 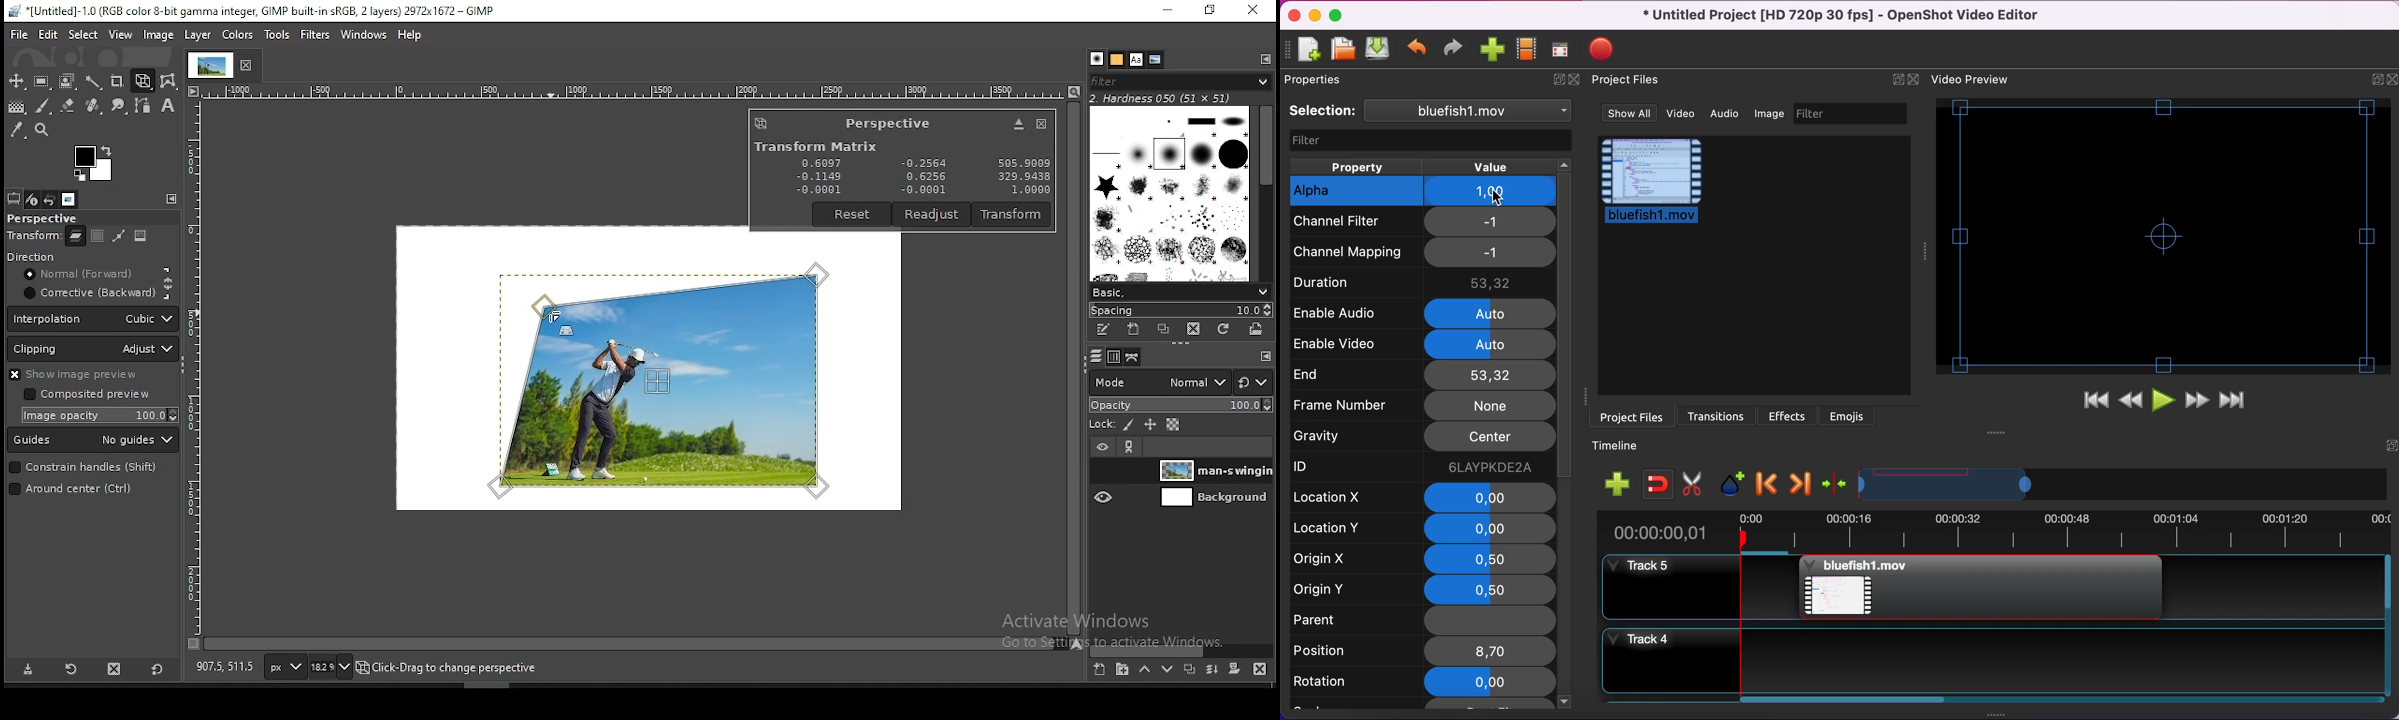 I want to click on Cursor, so click(x=1497, y=196).